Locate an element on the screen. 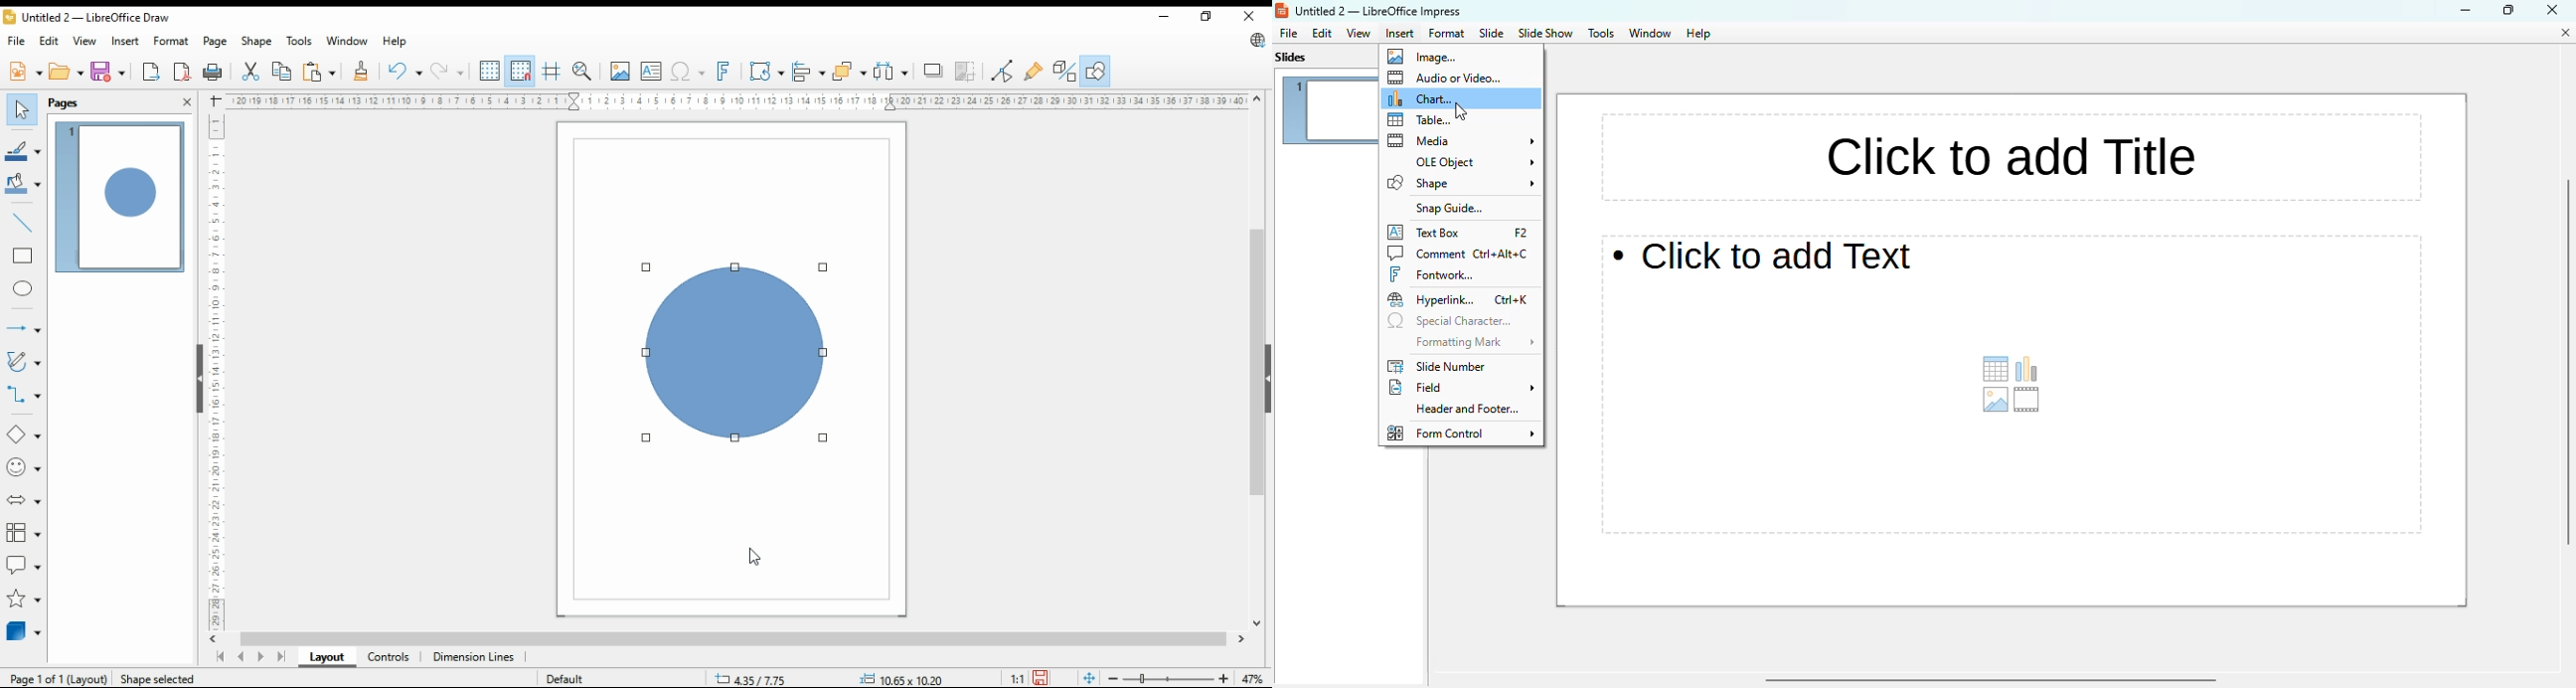  fit page to window is located at coordinates (1088, 677).